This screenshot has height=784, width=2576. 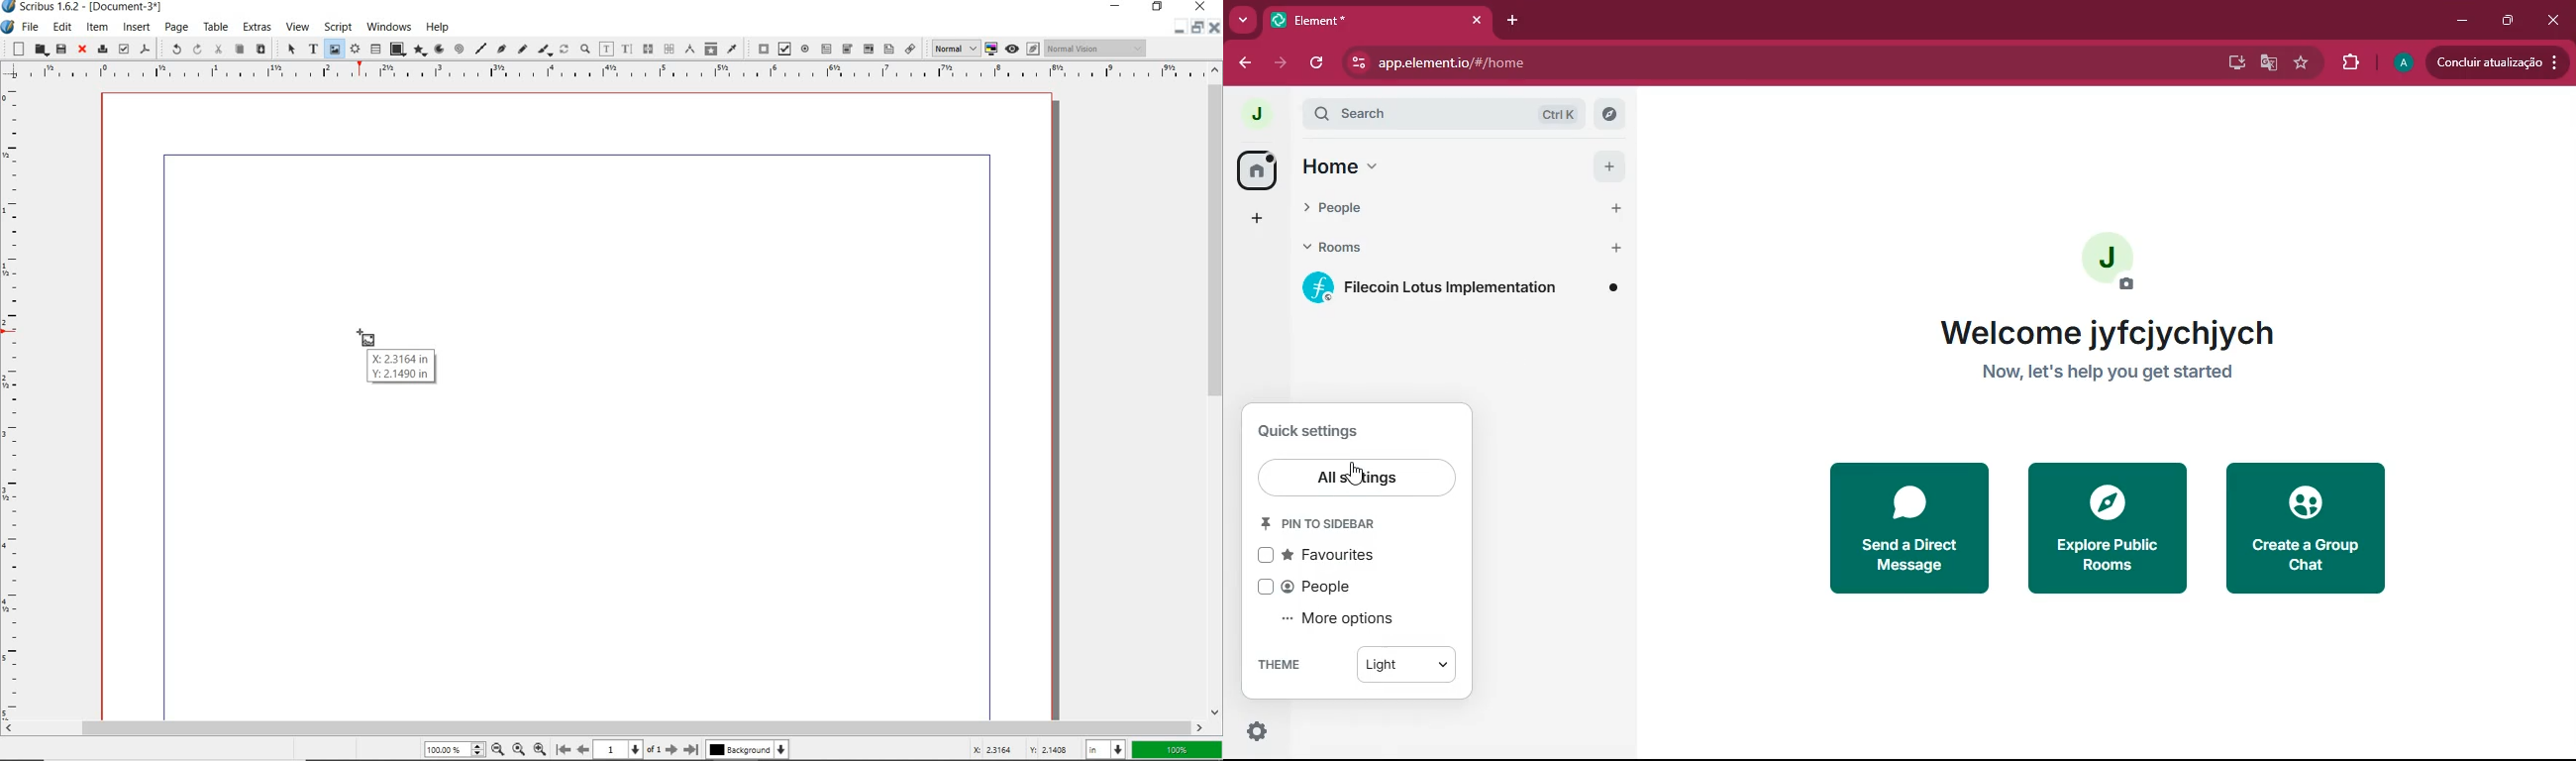 I want to click on pdf text field, so click(x=828, y=50).